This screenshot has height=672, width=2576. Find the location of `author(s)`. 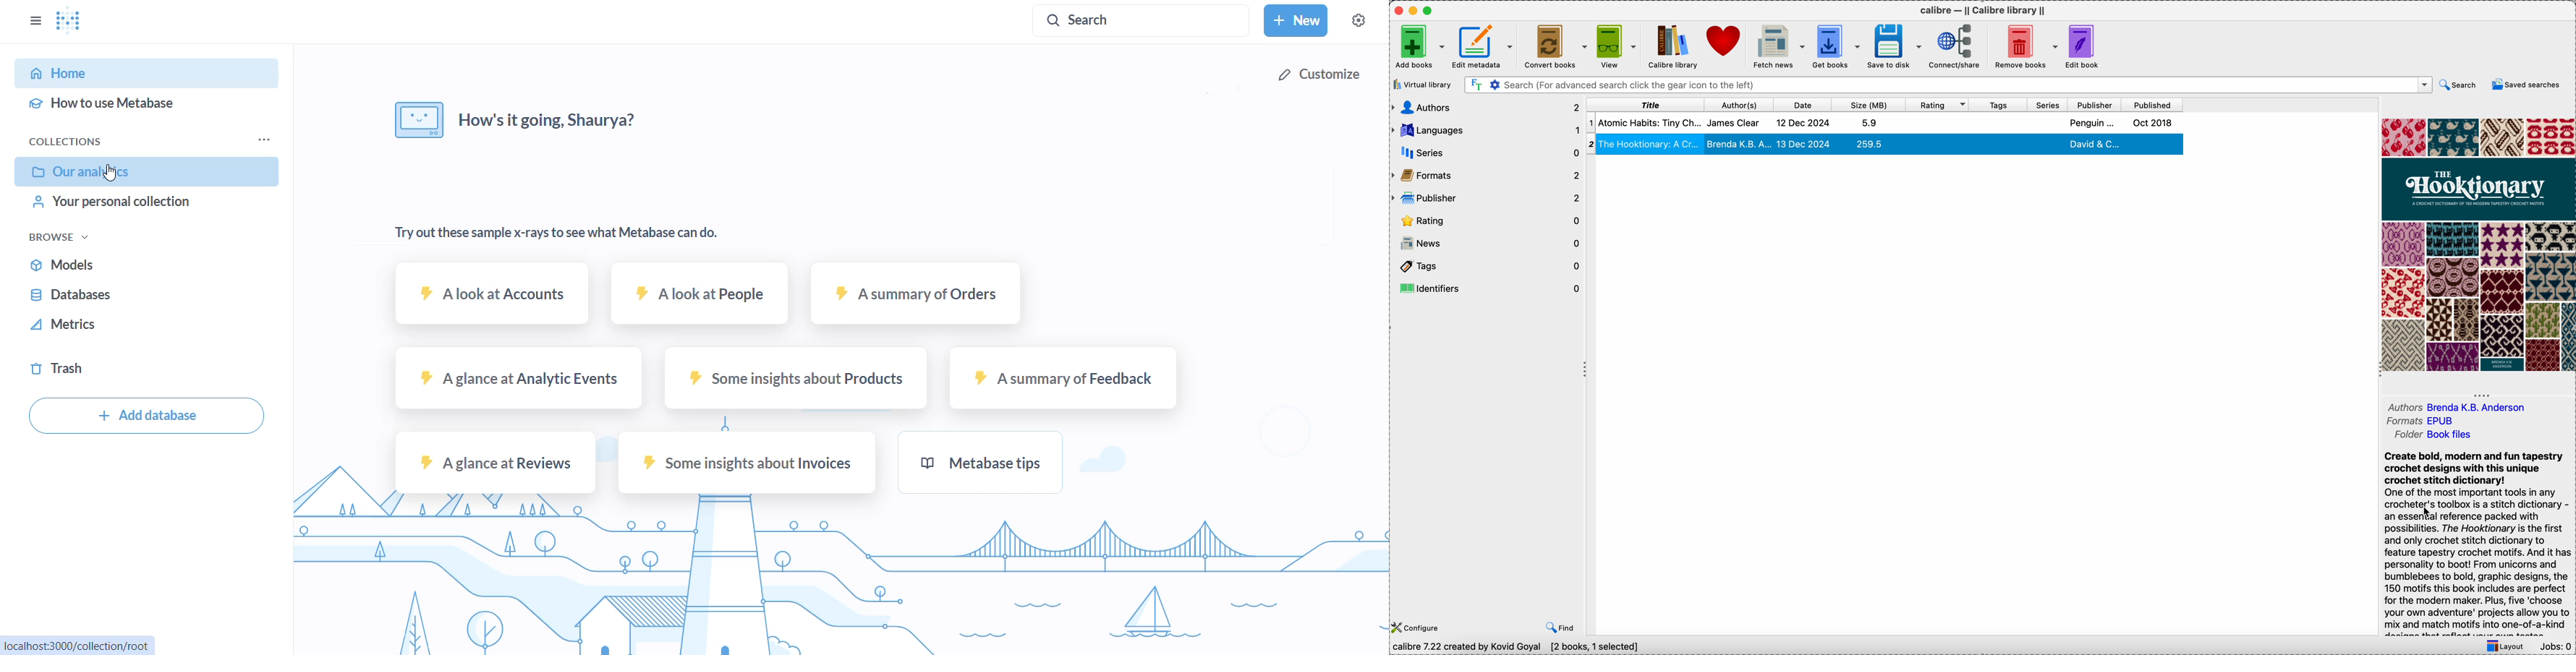

author(s) is located at coordinates (1742, 106).